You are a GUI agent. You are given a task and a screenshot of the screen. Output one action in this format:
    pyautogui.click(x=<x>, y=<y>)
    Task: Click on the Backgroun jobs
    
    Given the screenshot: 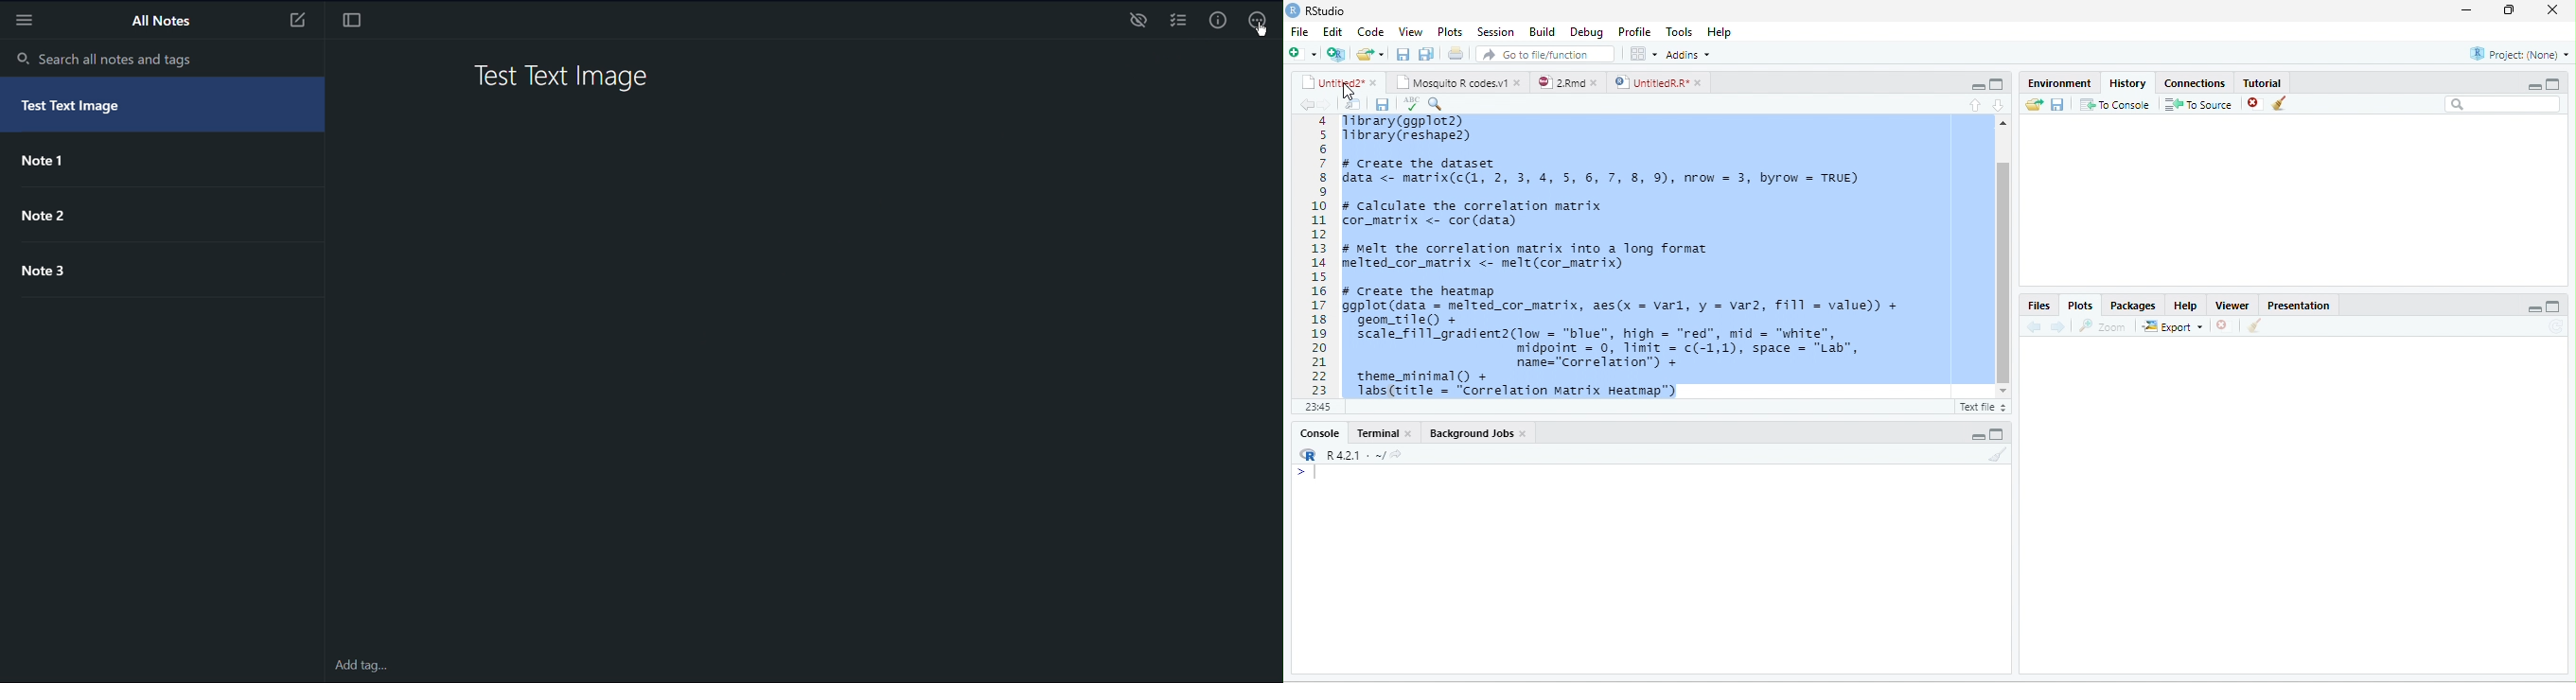 What is the action you would take?
    pyautogui.click(x=1489, y=433)
    